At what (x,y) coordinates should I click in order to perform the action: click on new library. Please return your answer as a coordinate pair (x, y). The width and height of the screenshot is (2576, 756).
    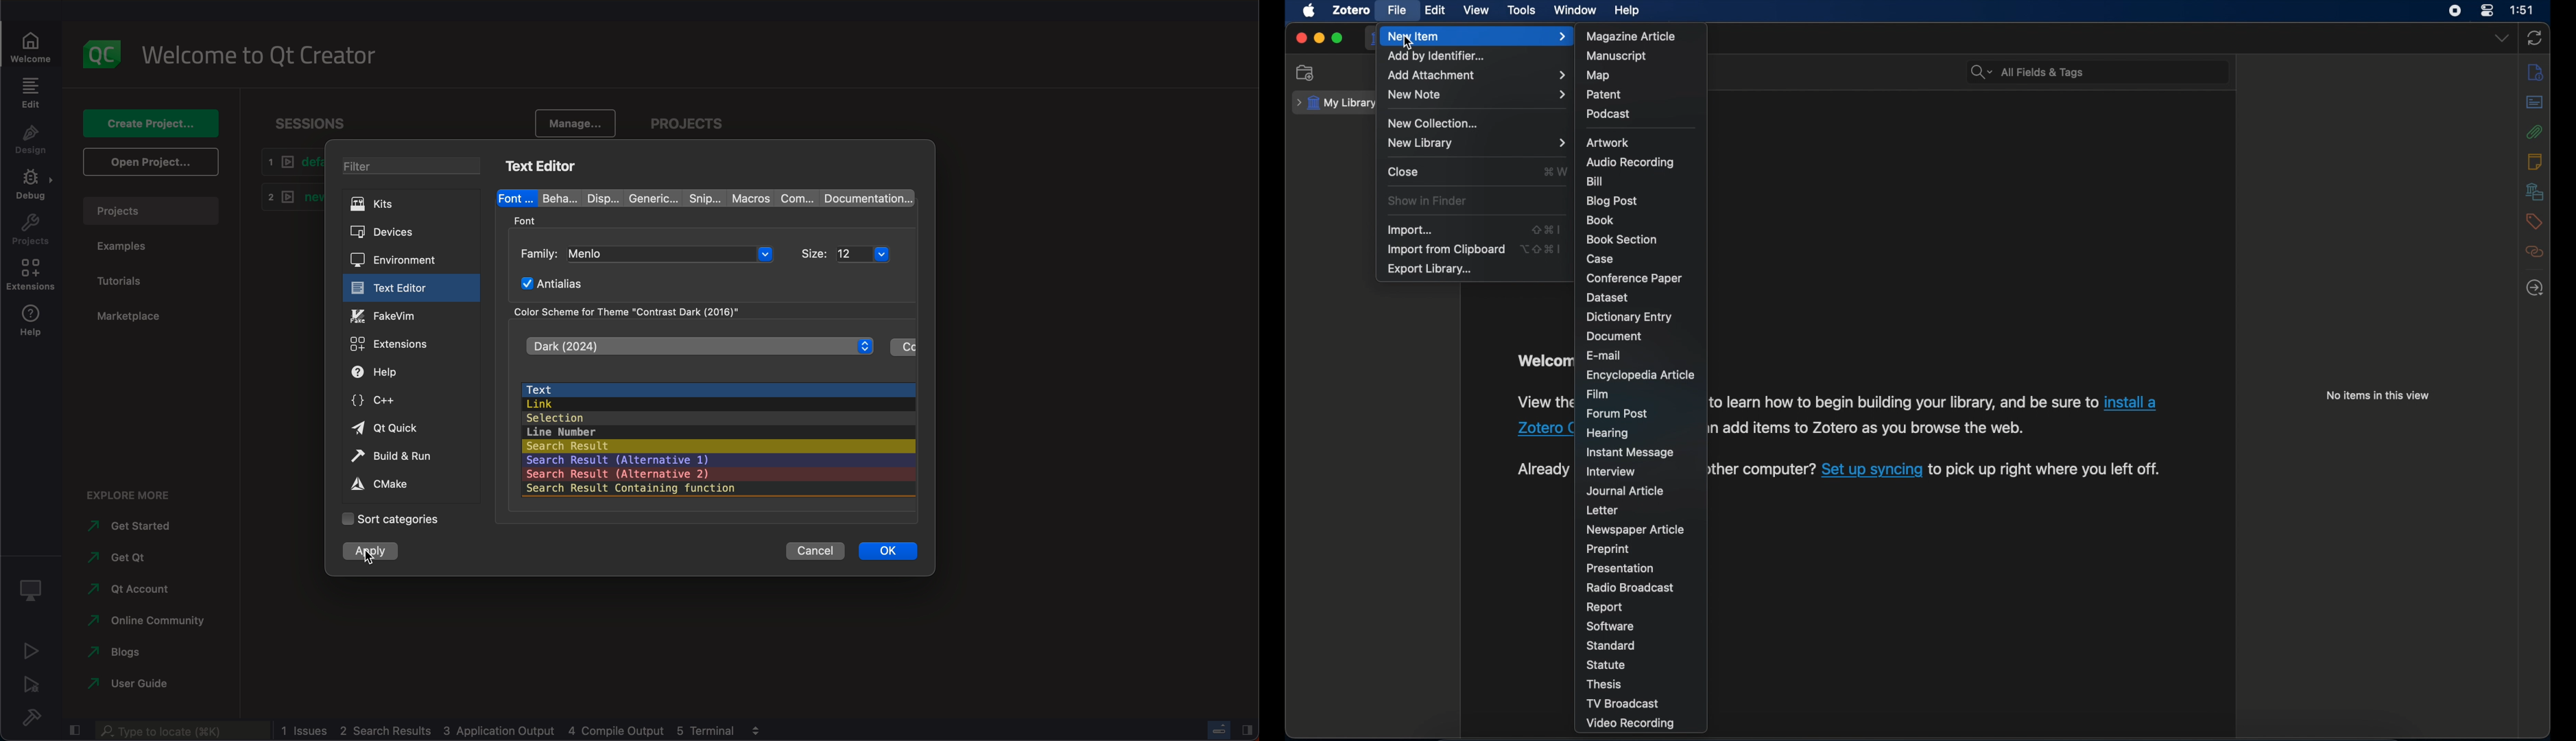
    Looking at the image, I should click on (1478, 143).